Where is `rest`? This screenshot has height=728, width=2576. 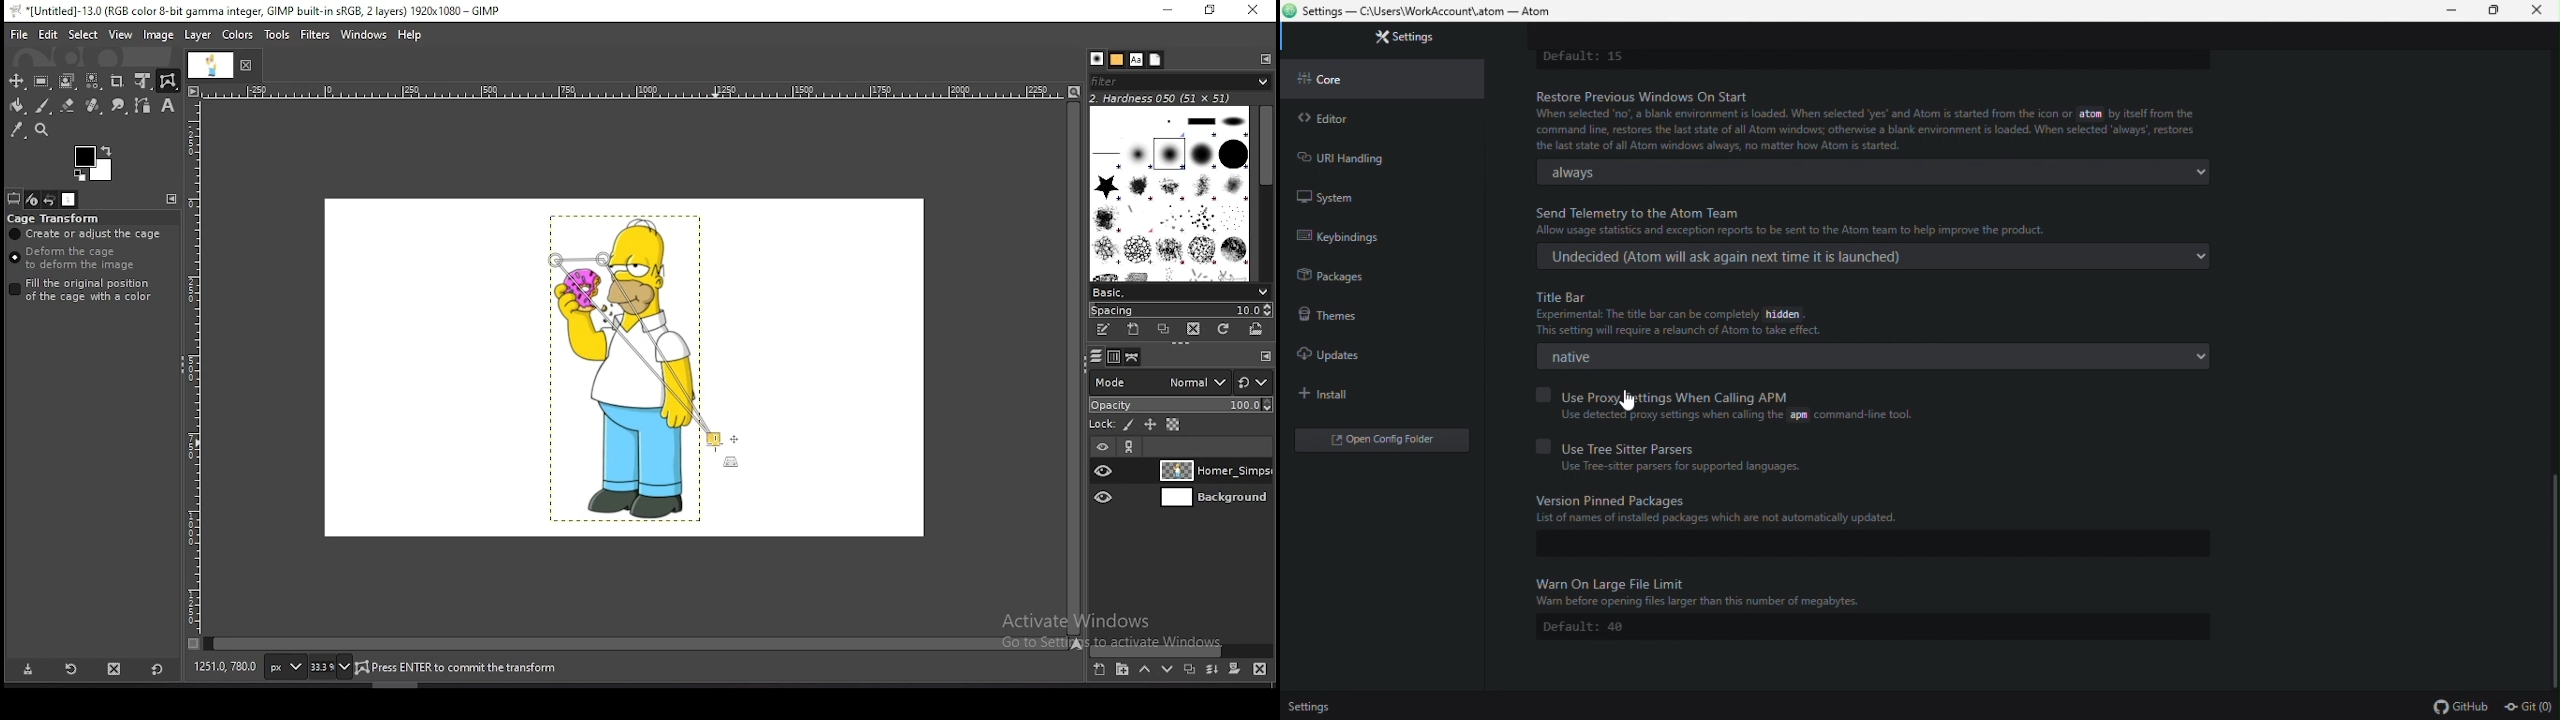 rest is located at coordinates (1253, 382).